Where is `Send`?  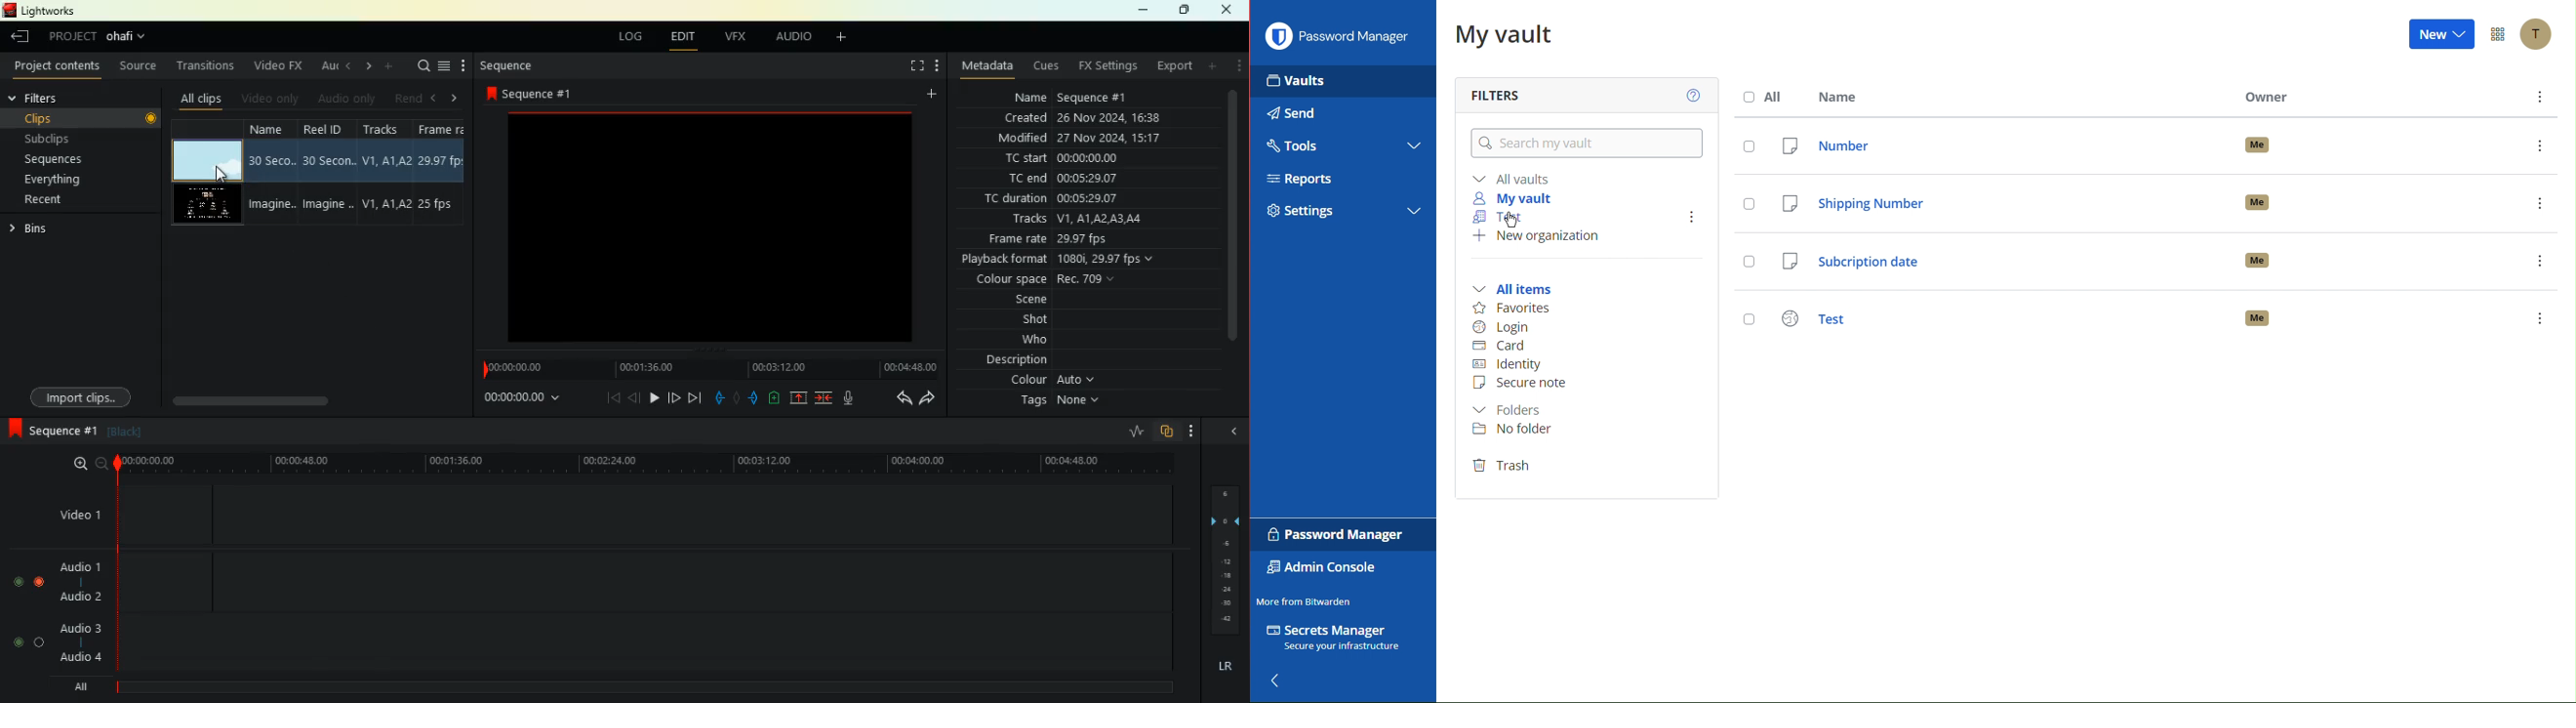 Send is located at coordinates (1297, 116).